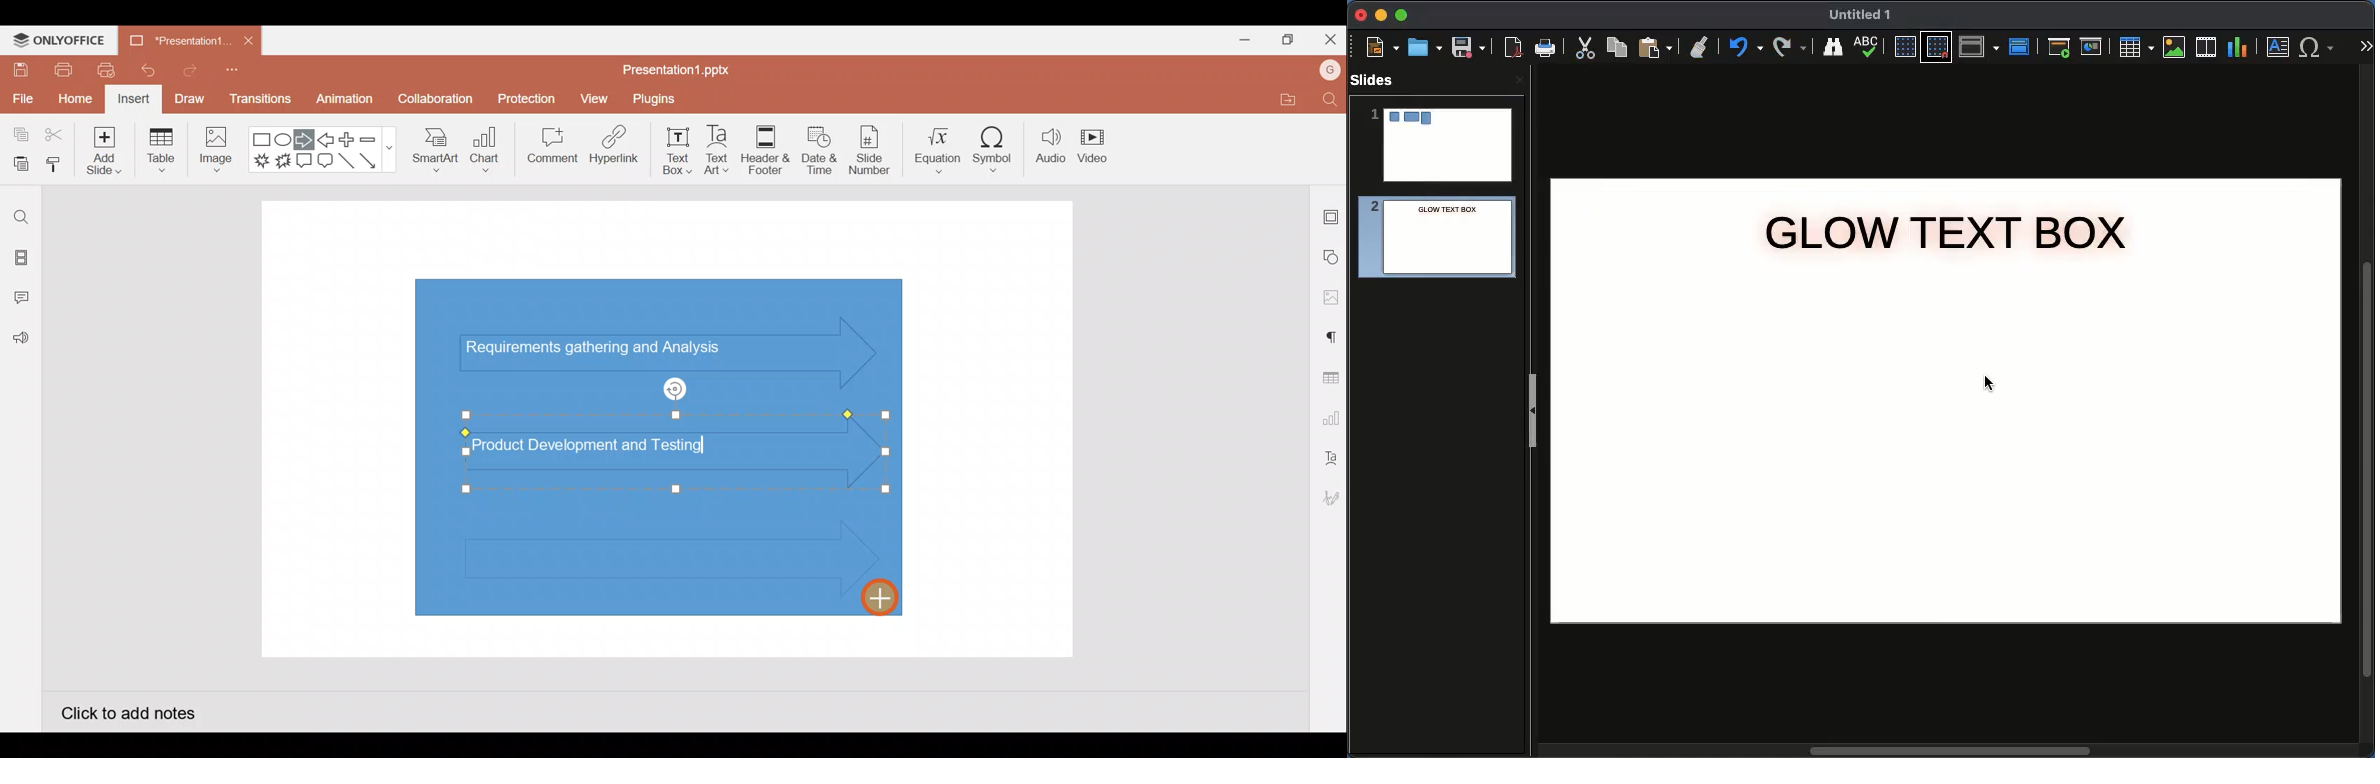  Describe the element at coordinates (1431, 240) in the screenshot. I see `Slide 2` at that location.